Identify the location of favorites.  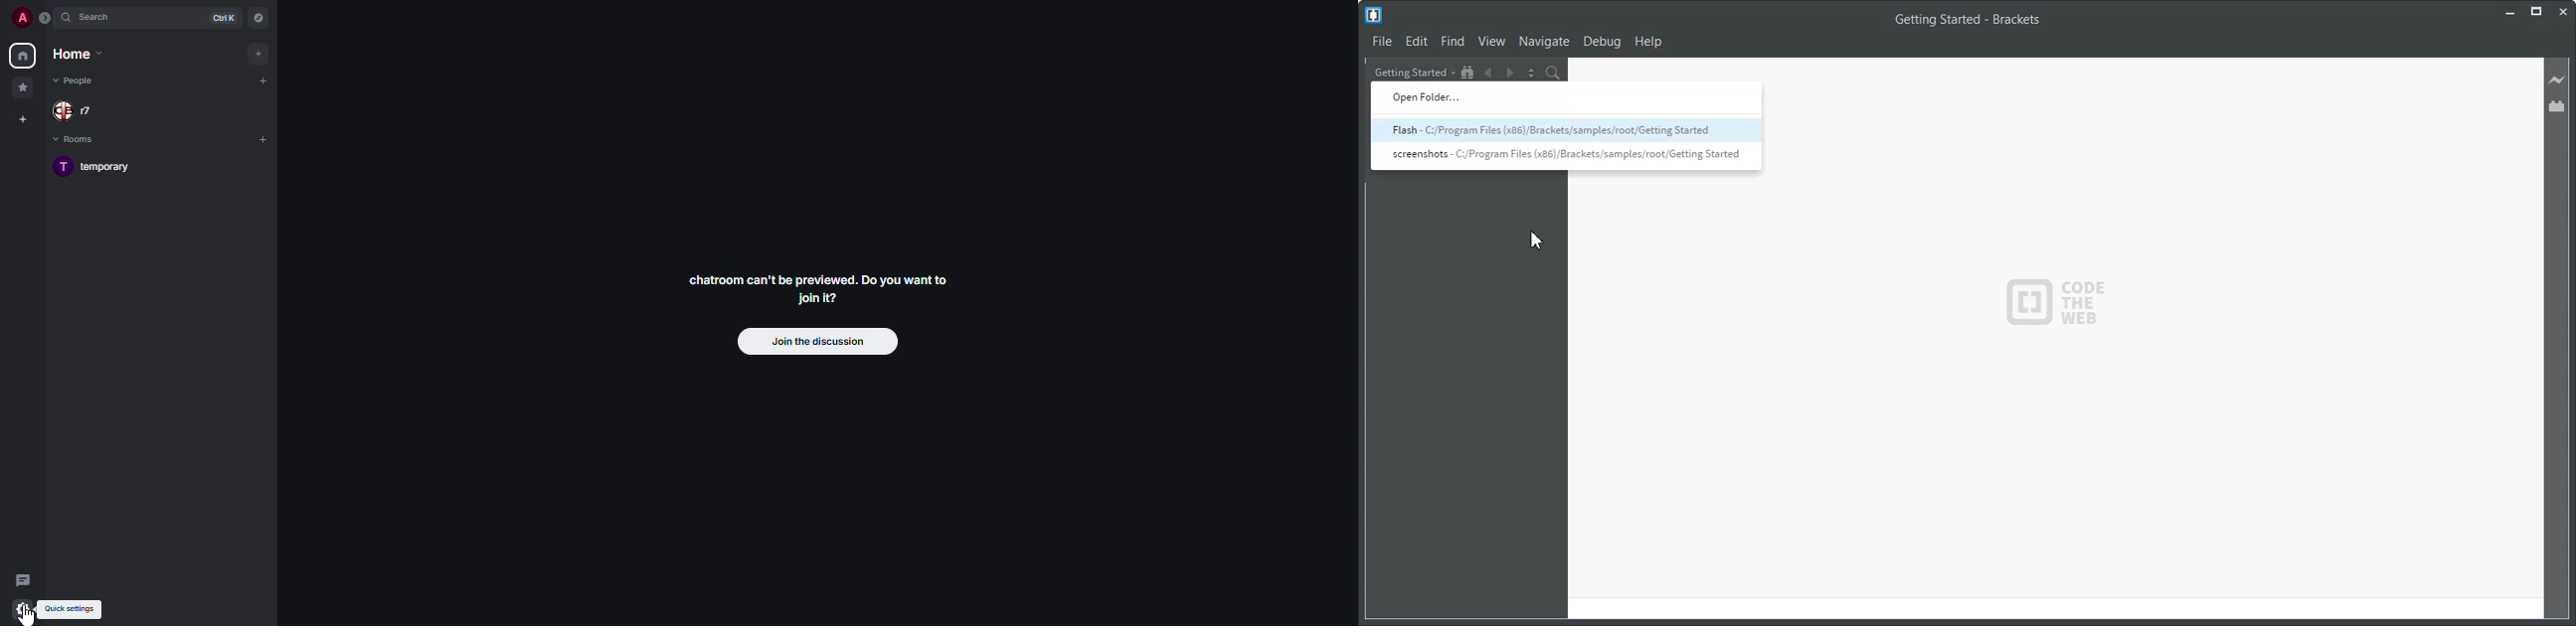
(23, 86).